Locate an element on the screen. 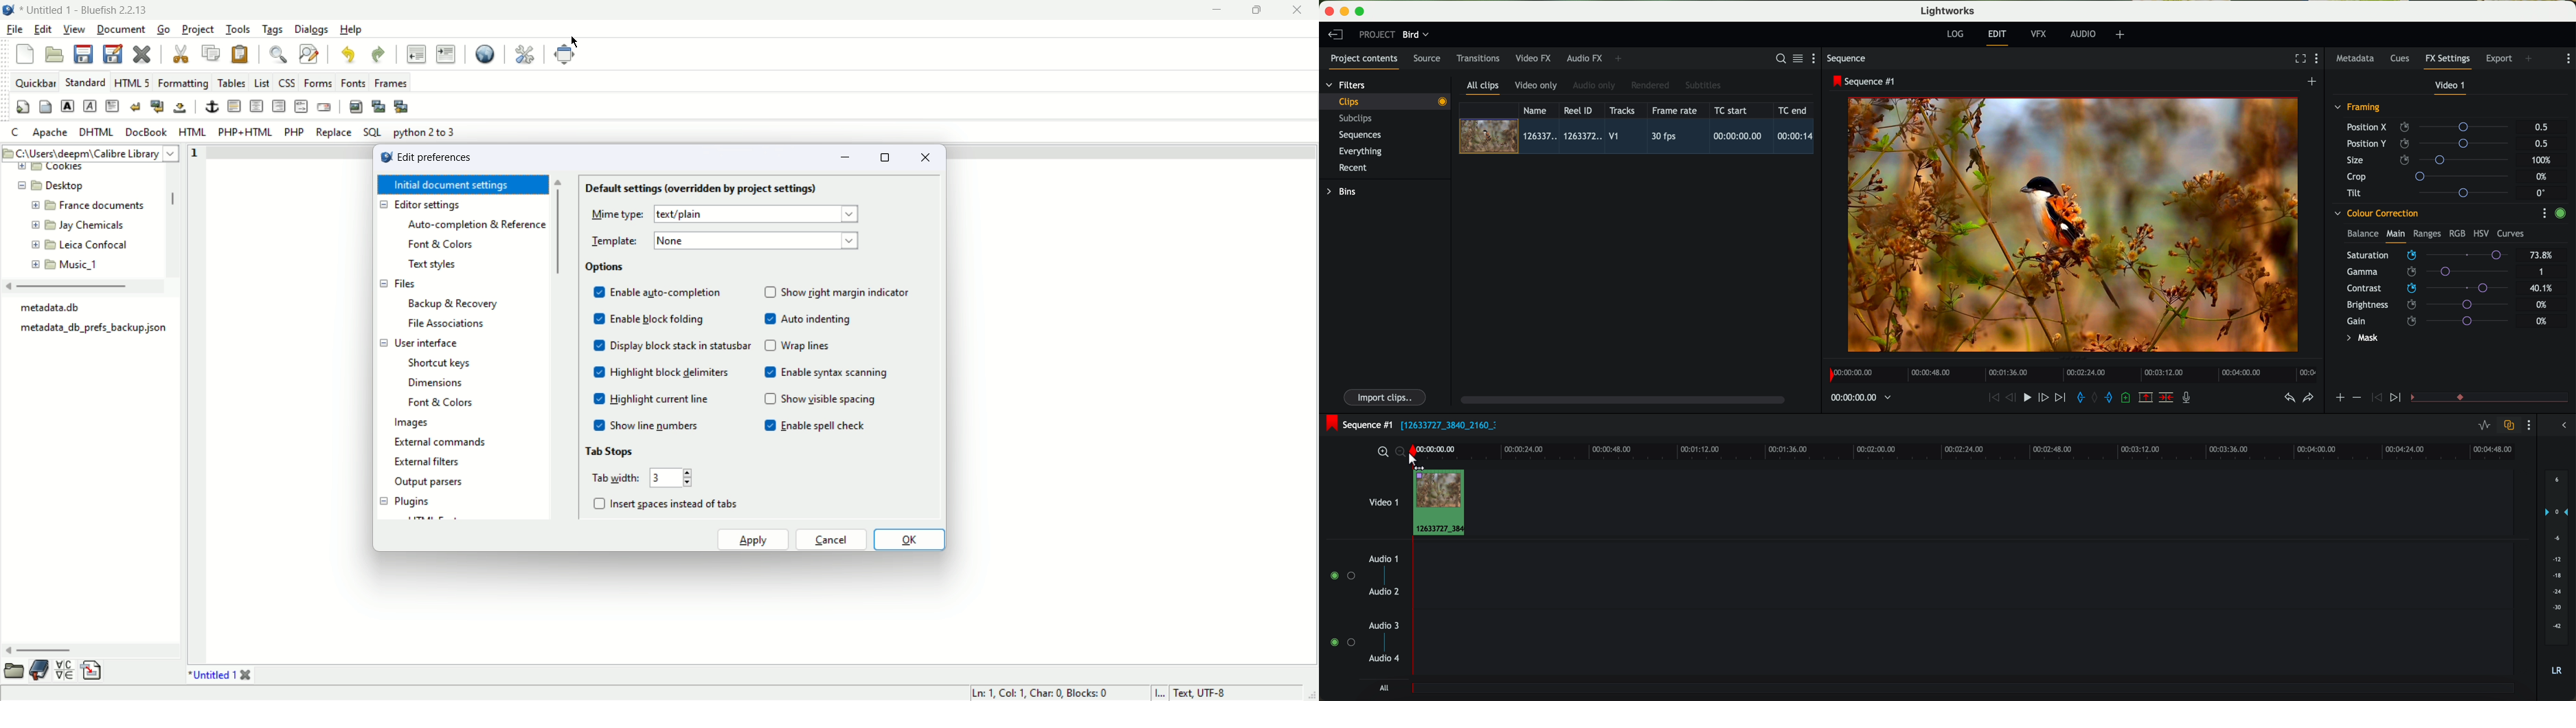  template is located at coordinates (614, 241).